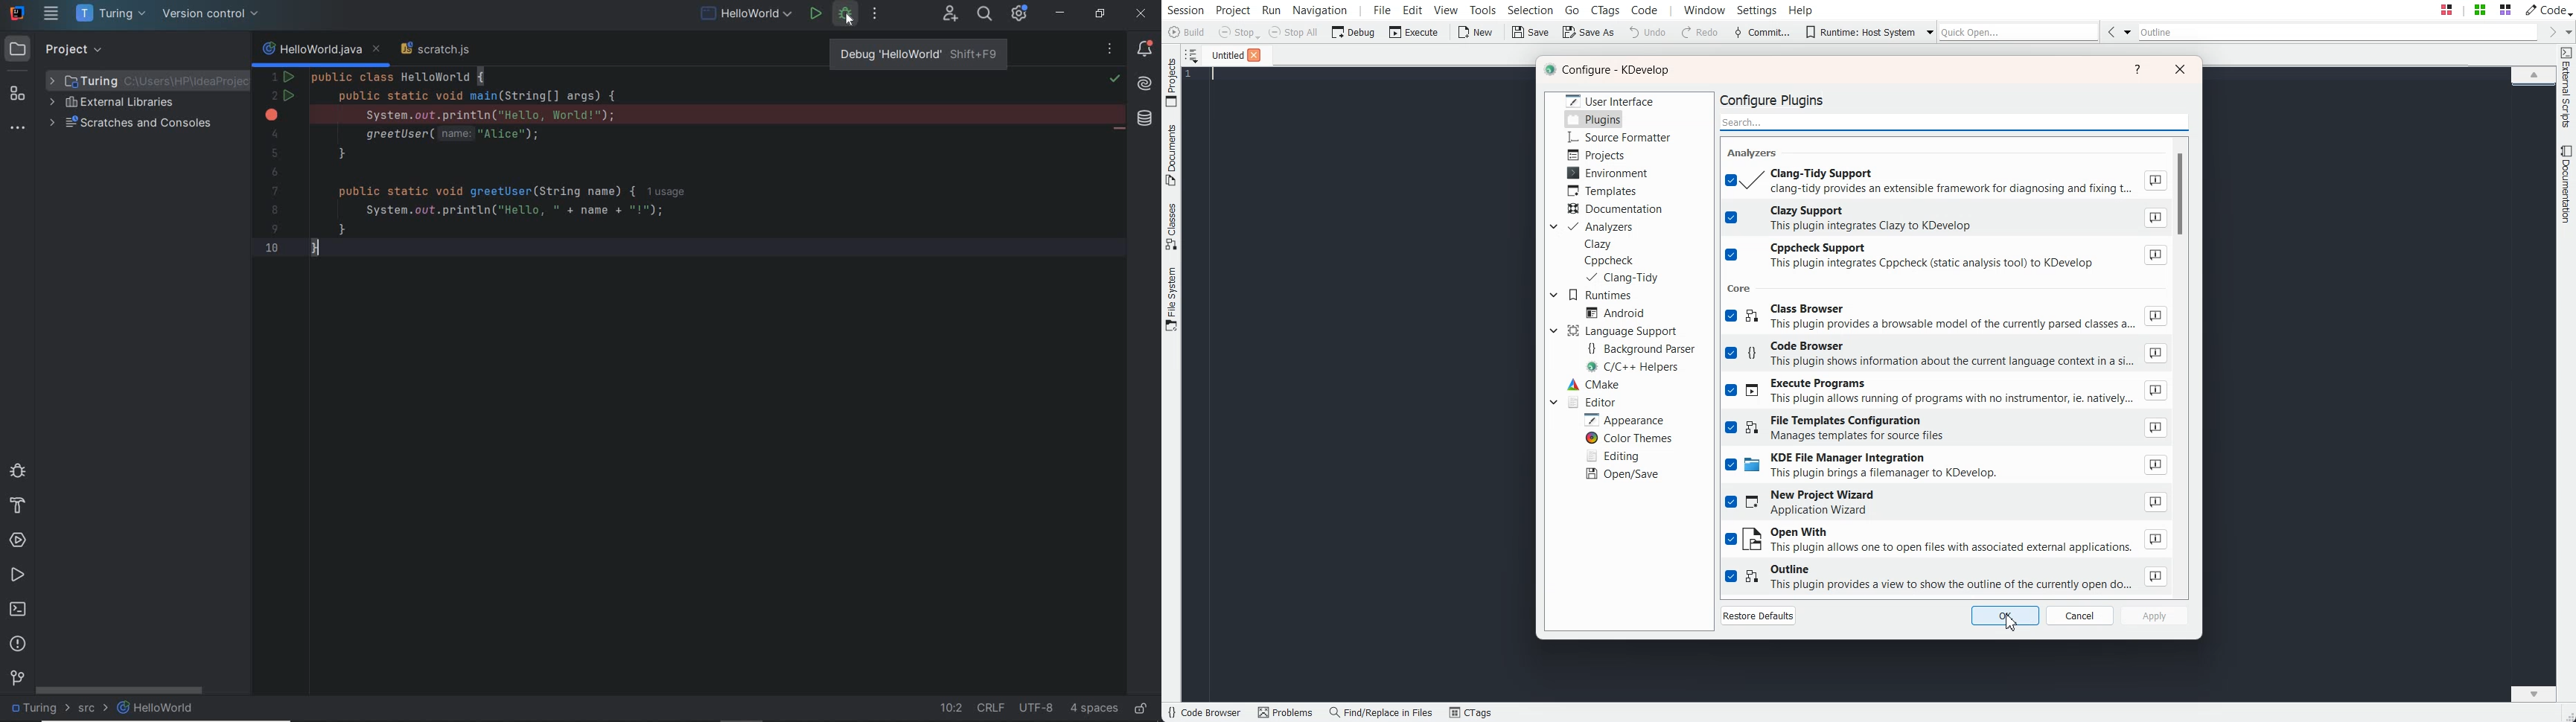 The height and width of the screenshot is (728, 2576). I want to click on current file name, so click(320, 50).